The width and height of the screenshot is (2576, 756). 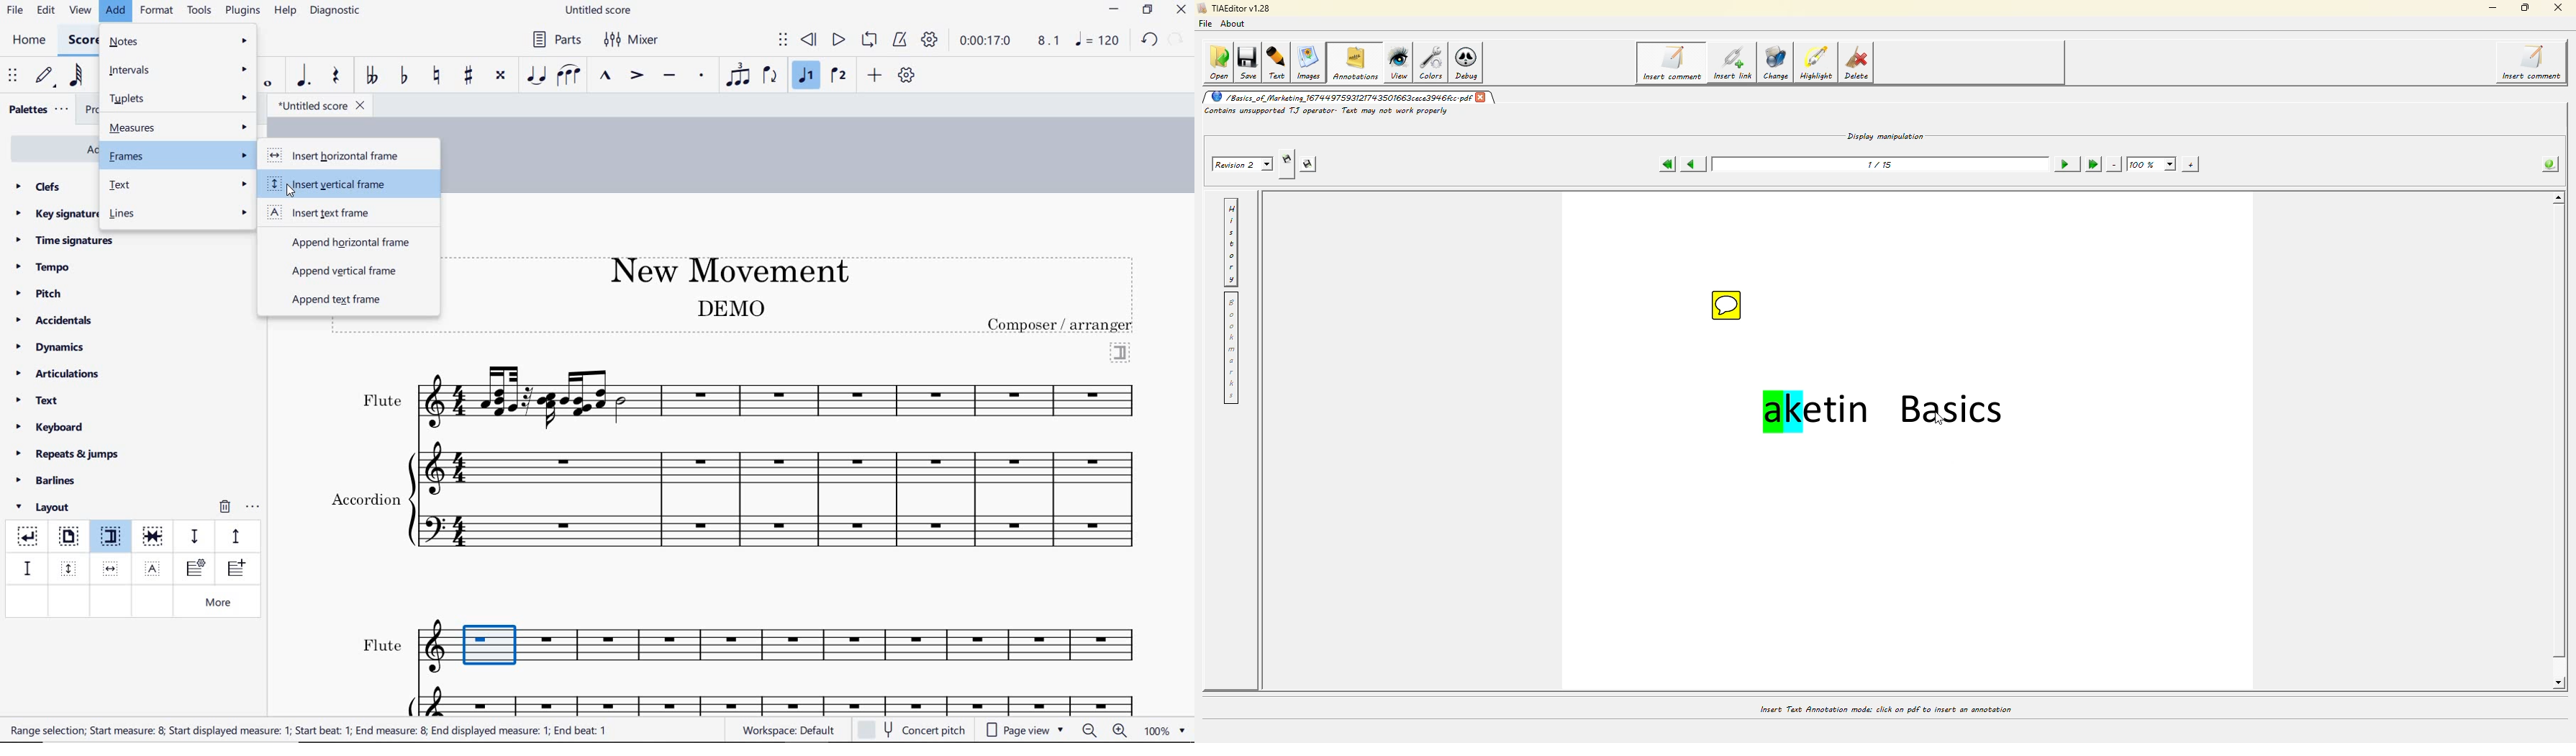 I want to click on notes, so click(x=179, y=42).